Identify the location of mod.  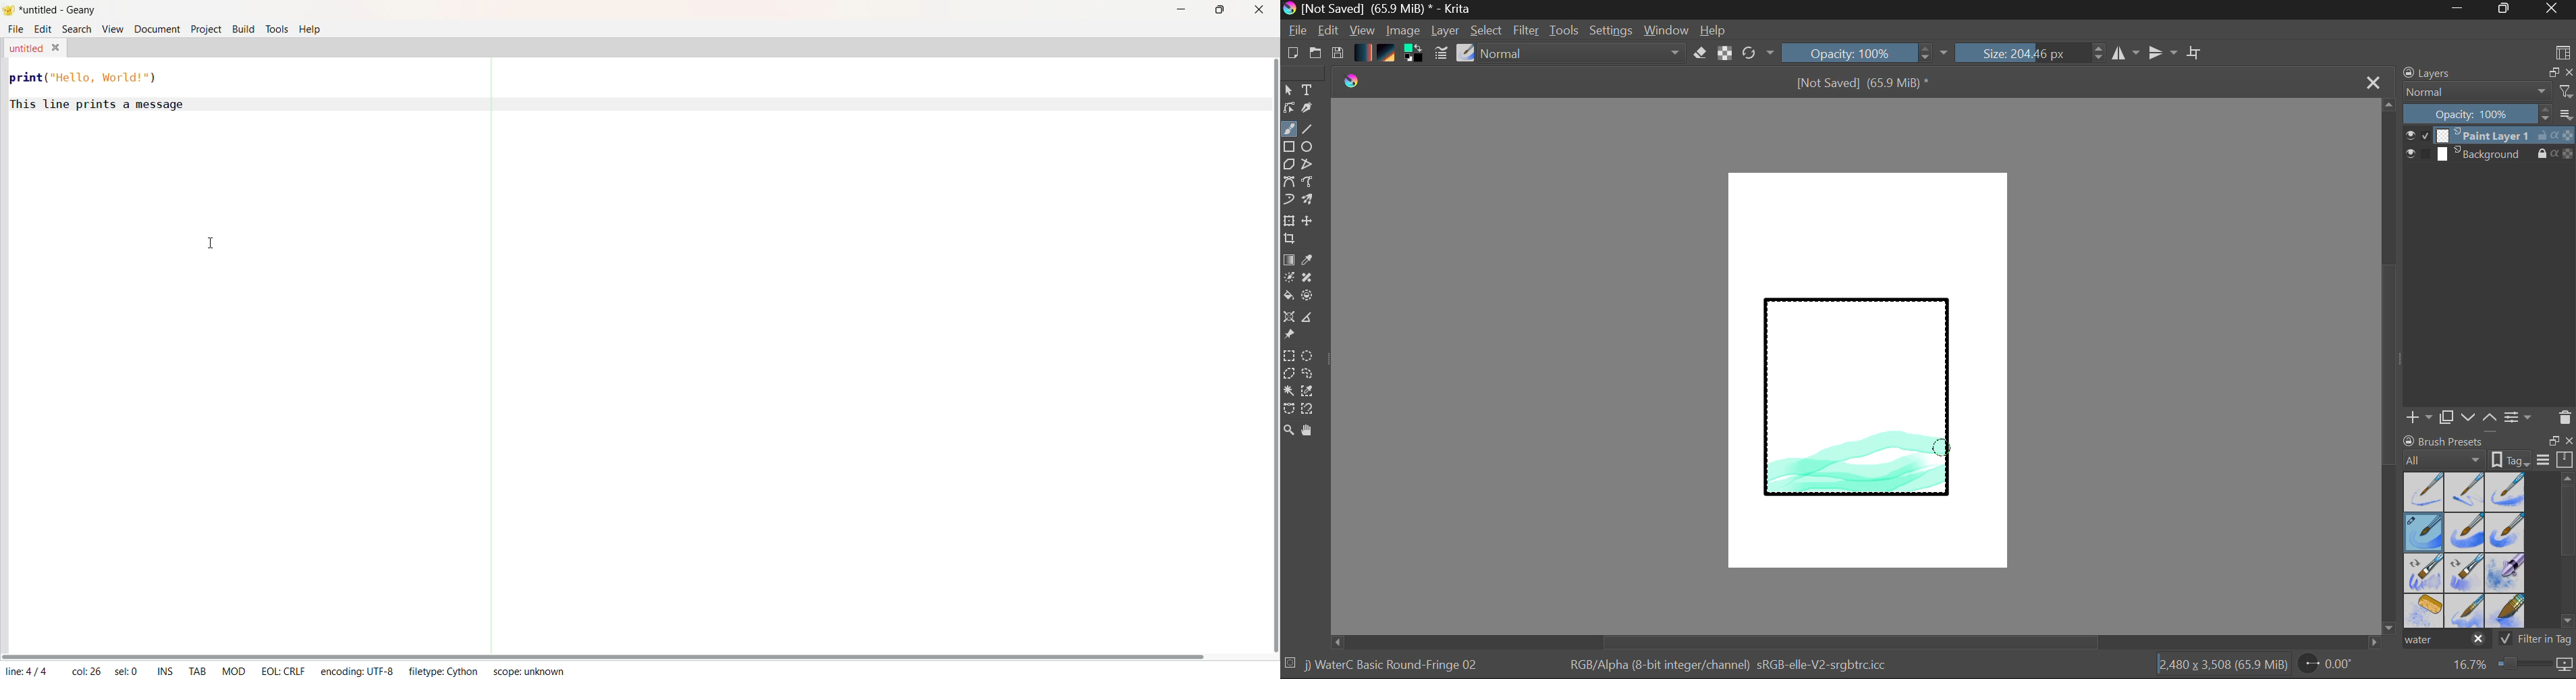
(232, 671).